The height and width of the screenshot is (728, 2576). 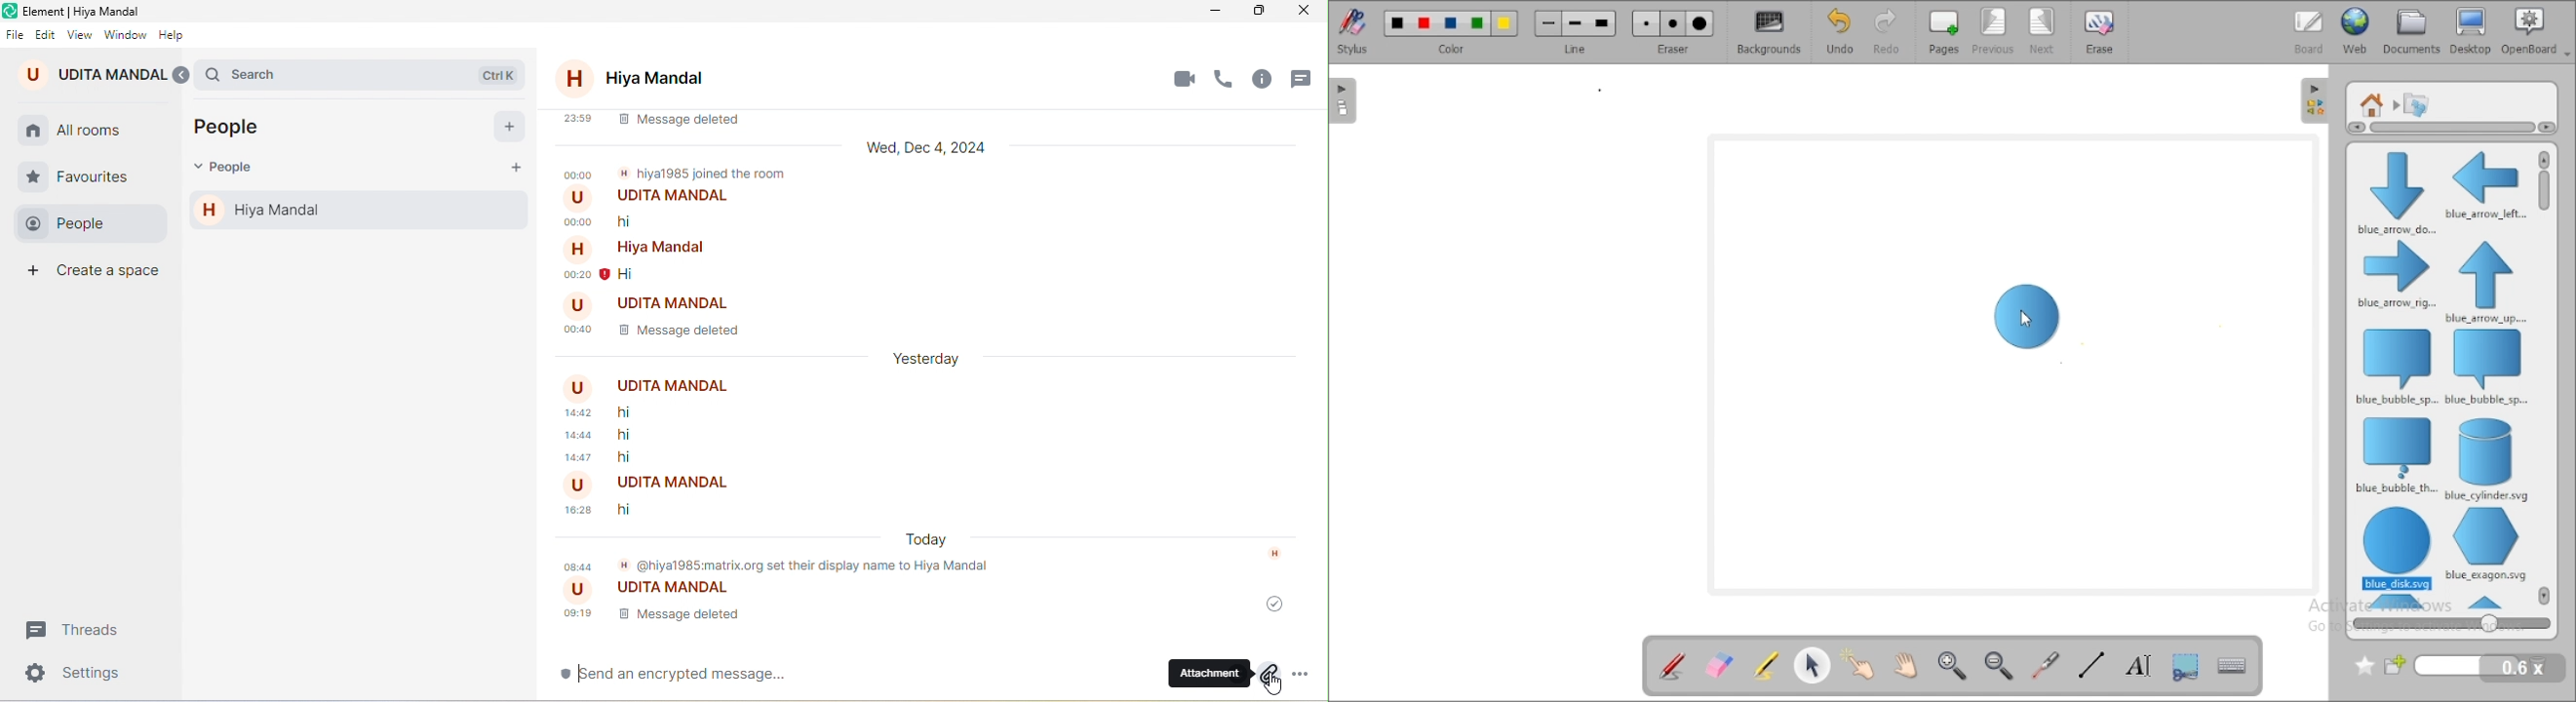 I want to click on people, so click(x=229, y=170).